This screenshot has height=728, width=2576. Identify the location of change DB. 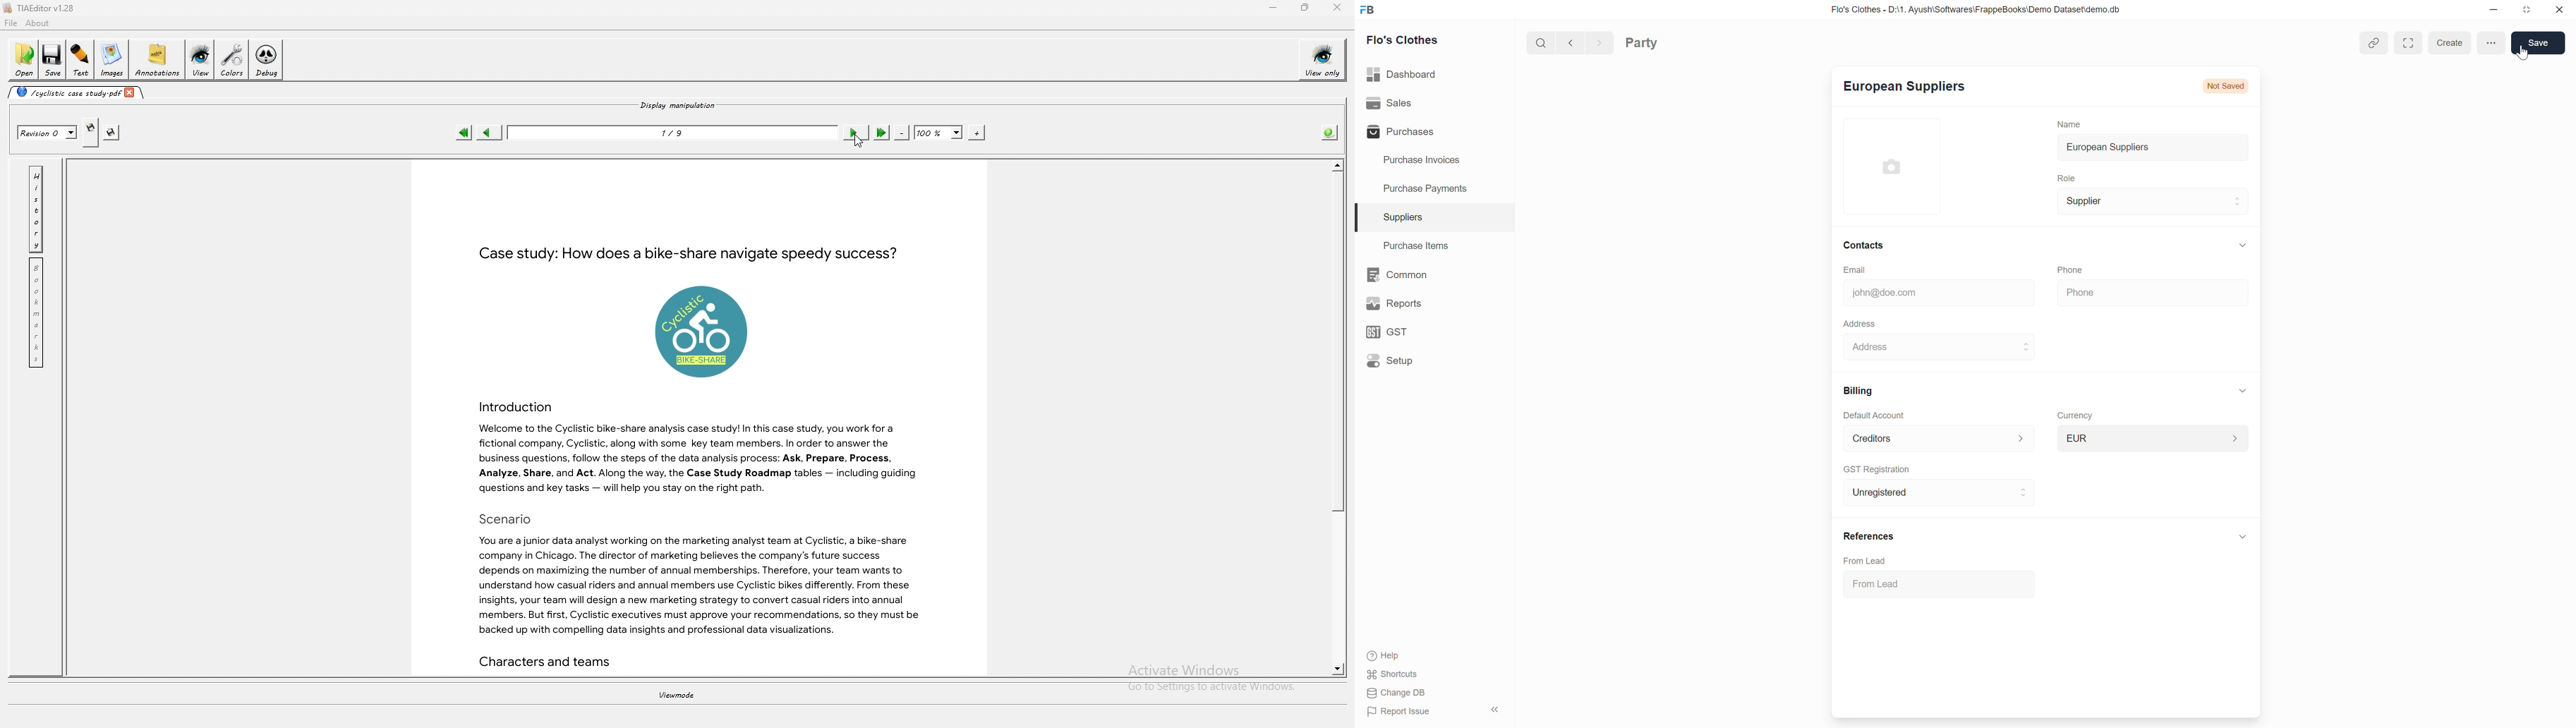
(1396, 693).